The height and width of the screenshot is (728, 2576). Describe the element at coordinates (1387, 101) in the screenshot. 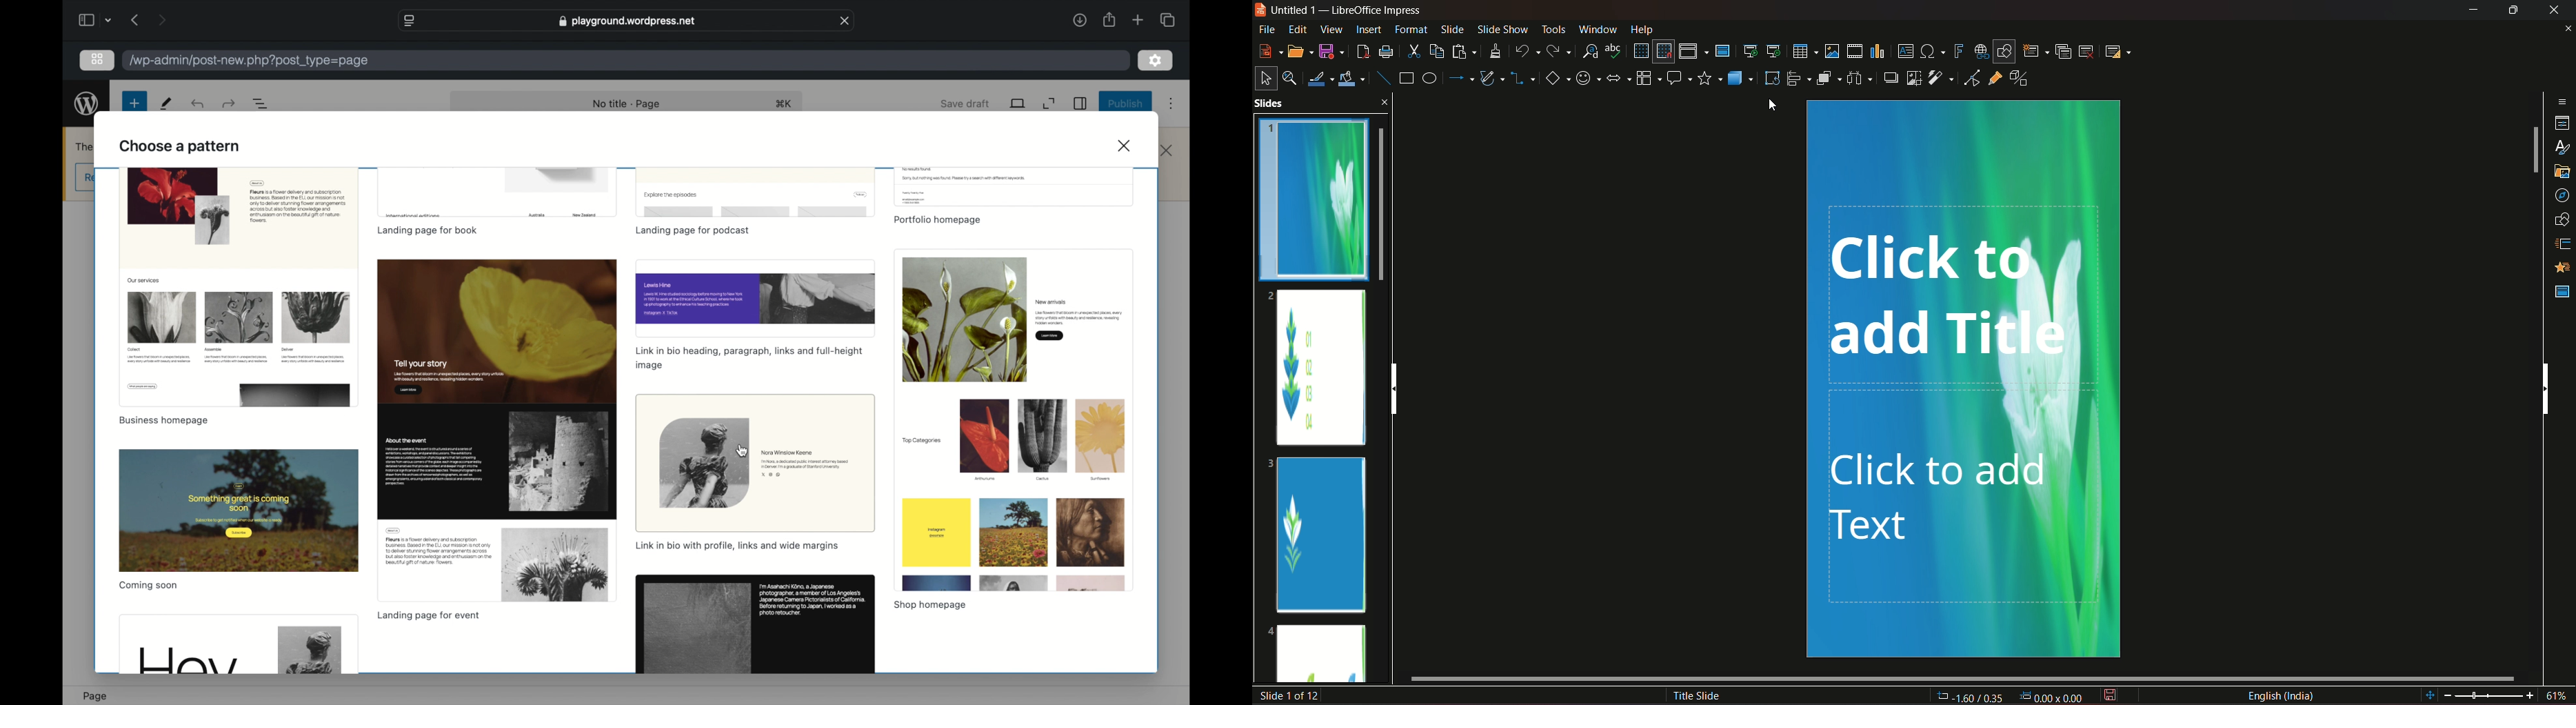

I see `close` at that location.